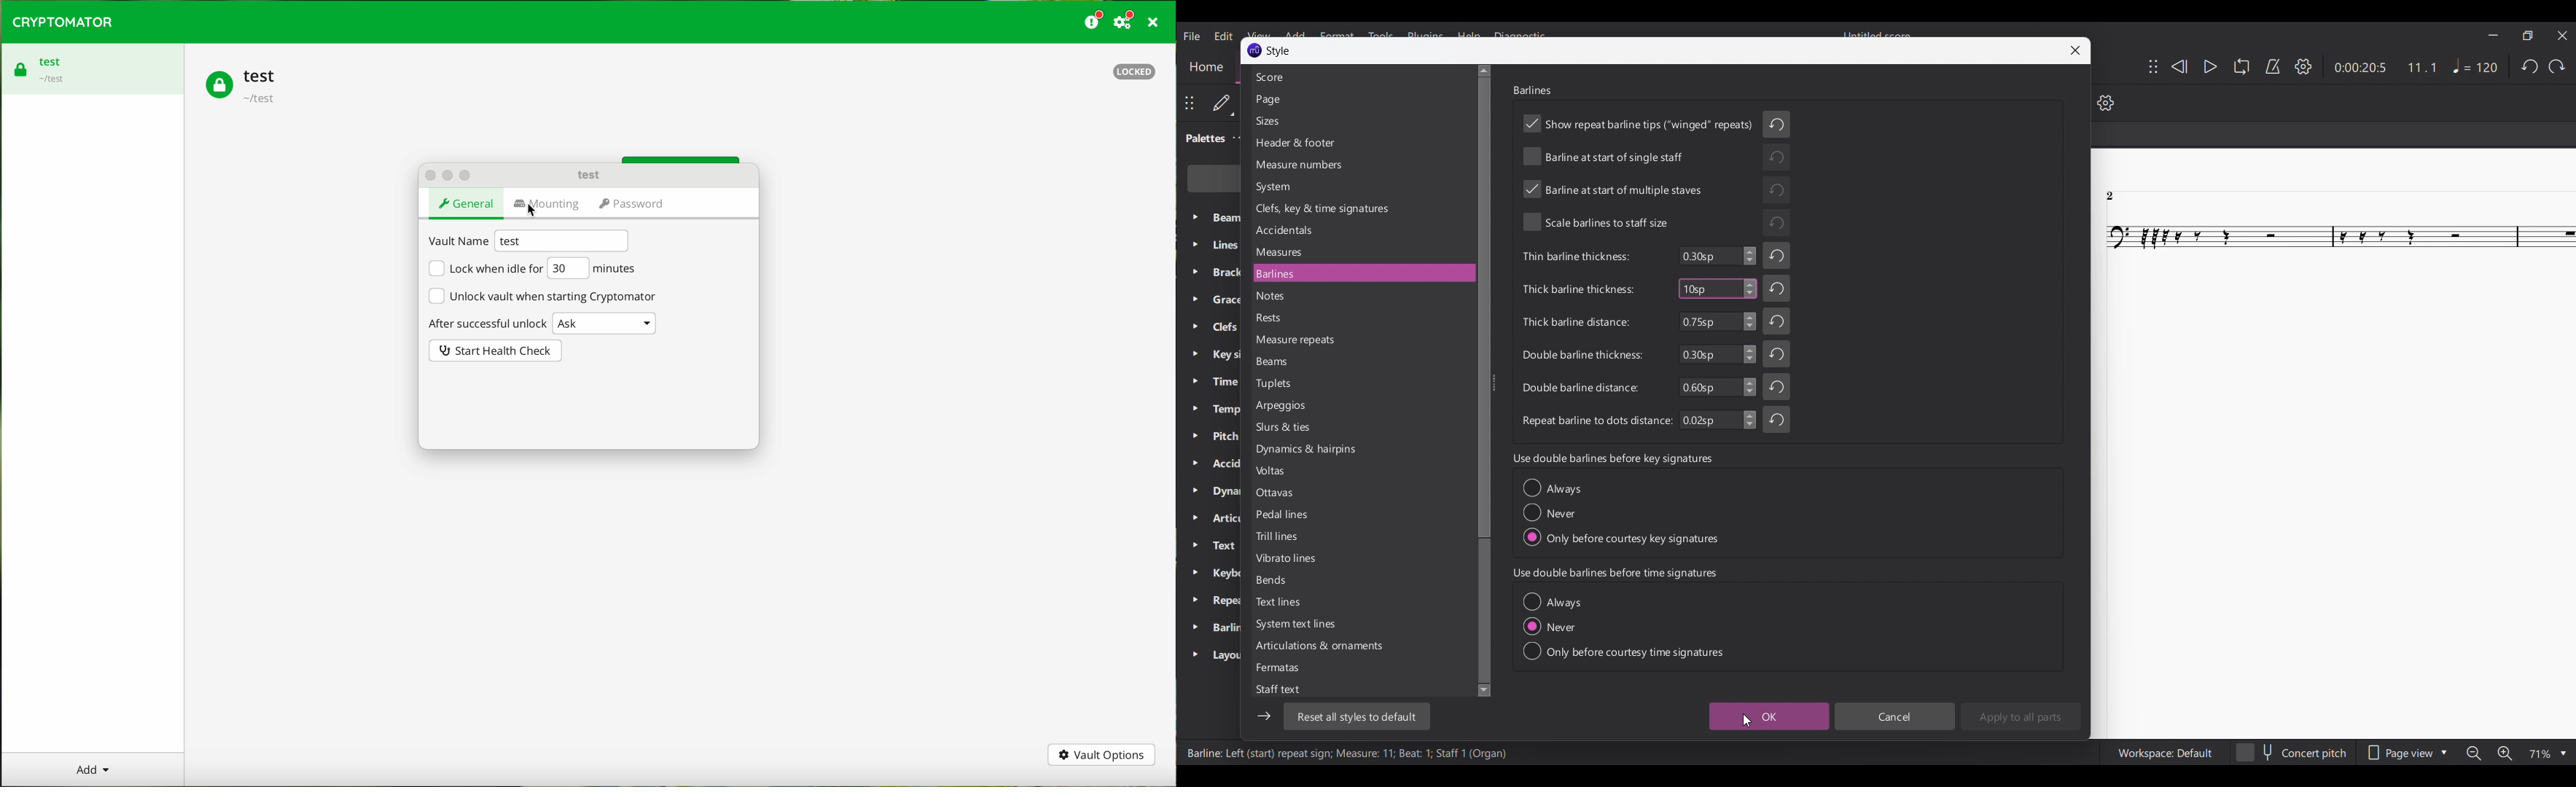 Image resolution: width=2576 pixels, height=812 pixels. I want to click on Window name, so click(1279, 50).